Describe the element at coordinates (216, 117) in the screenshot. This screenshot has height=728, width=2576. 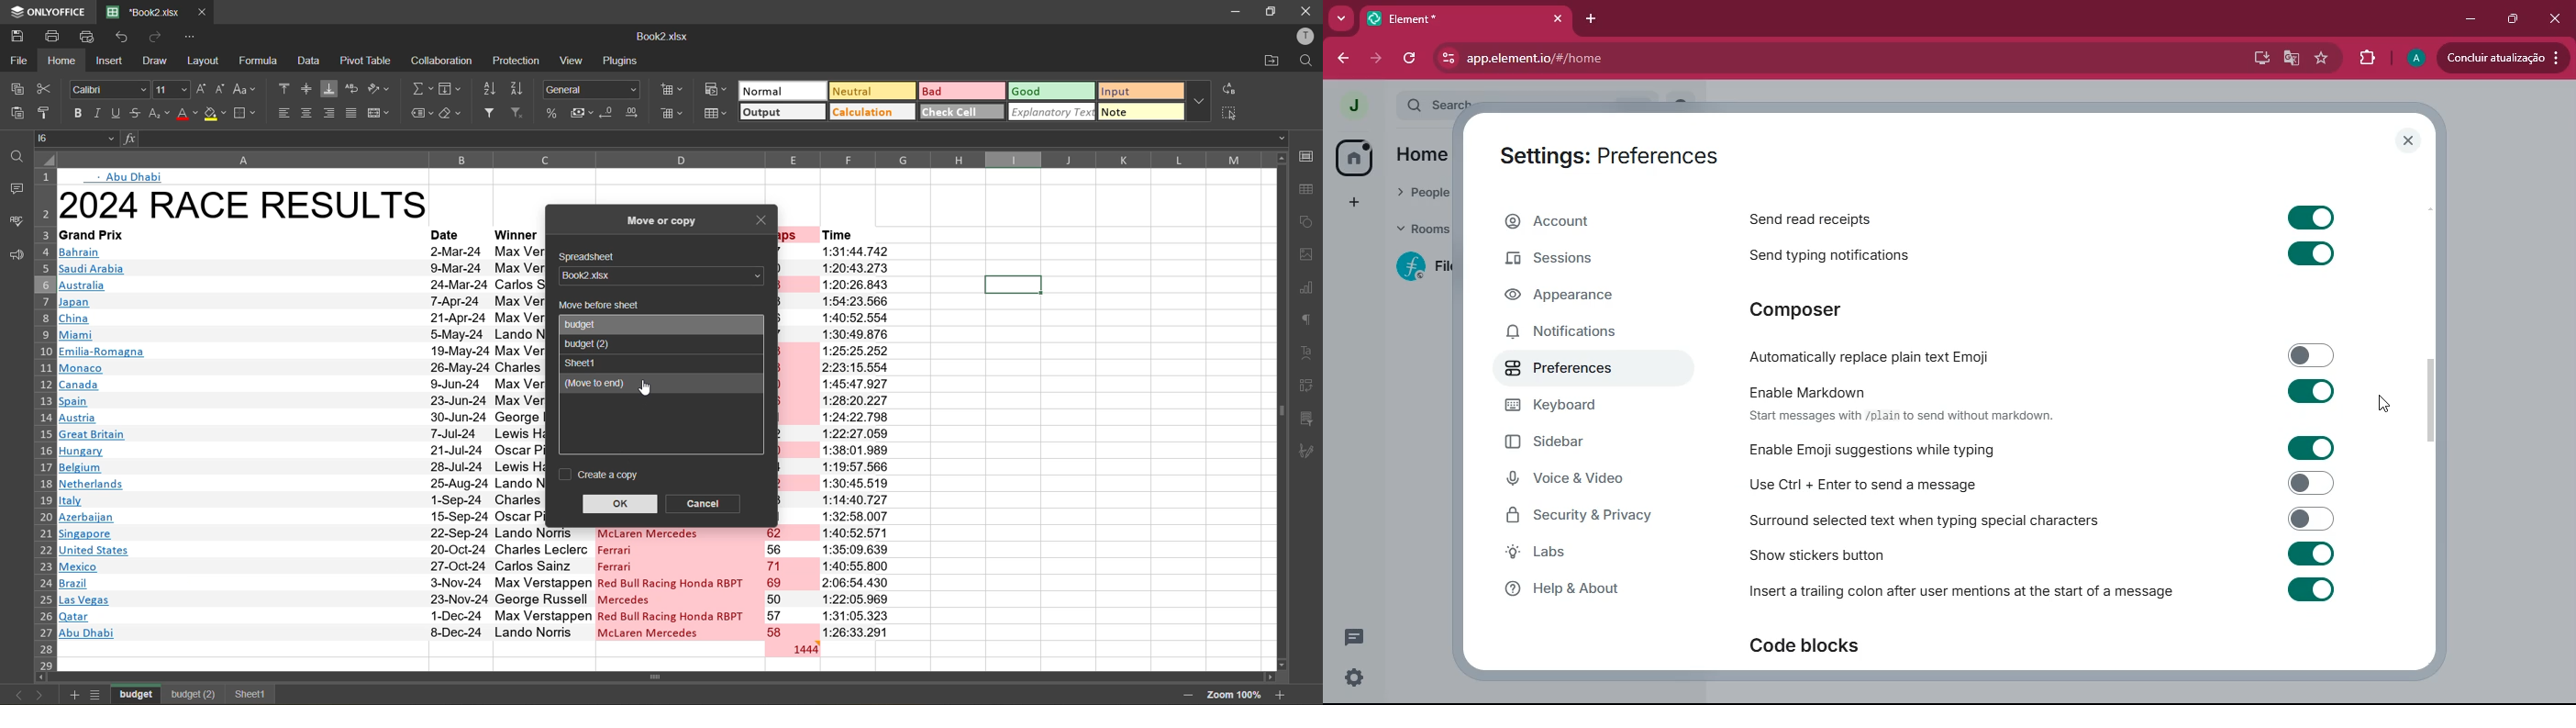
I see `fill color` at that location.